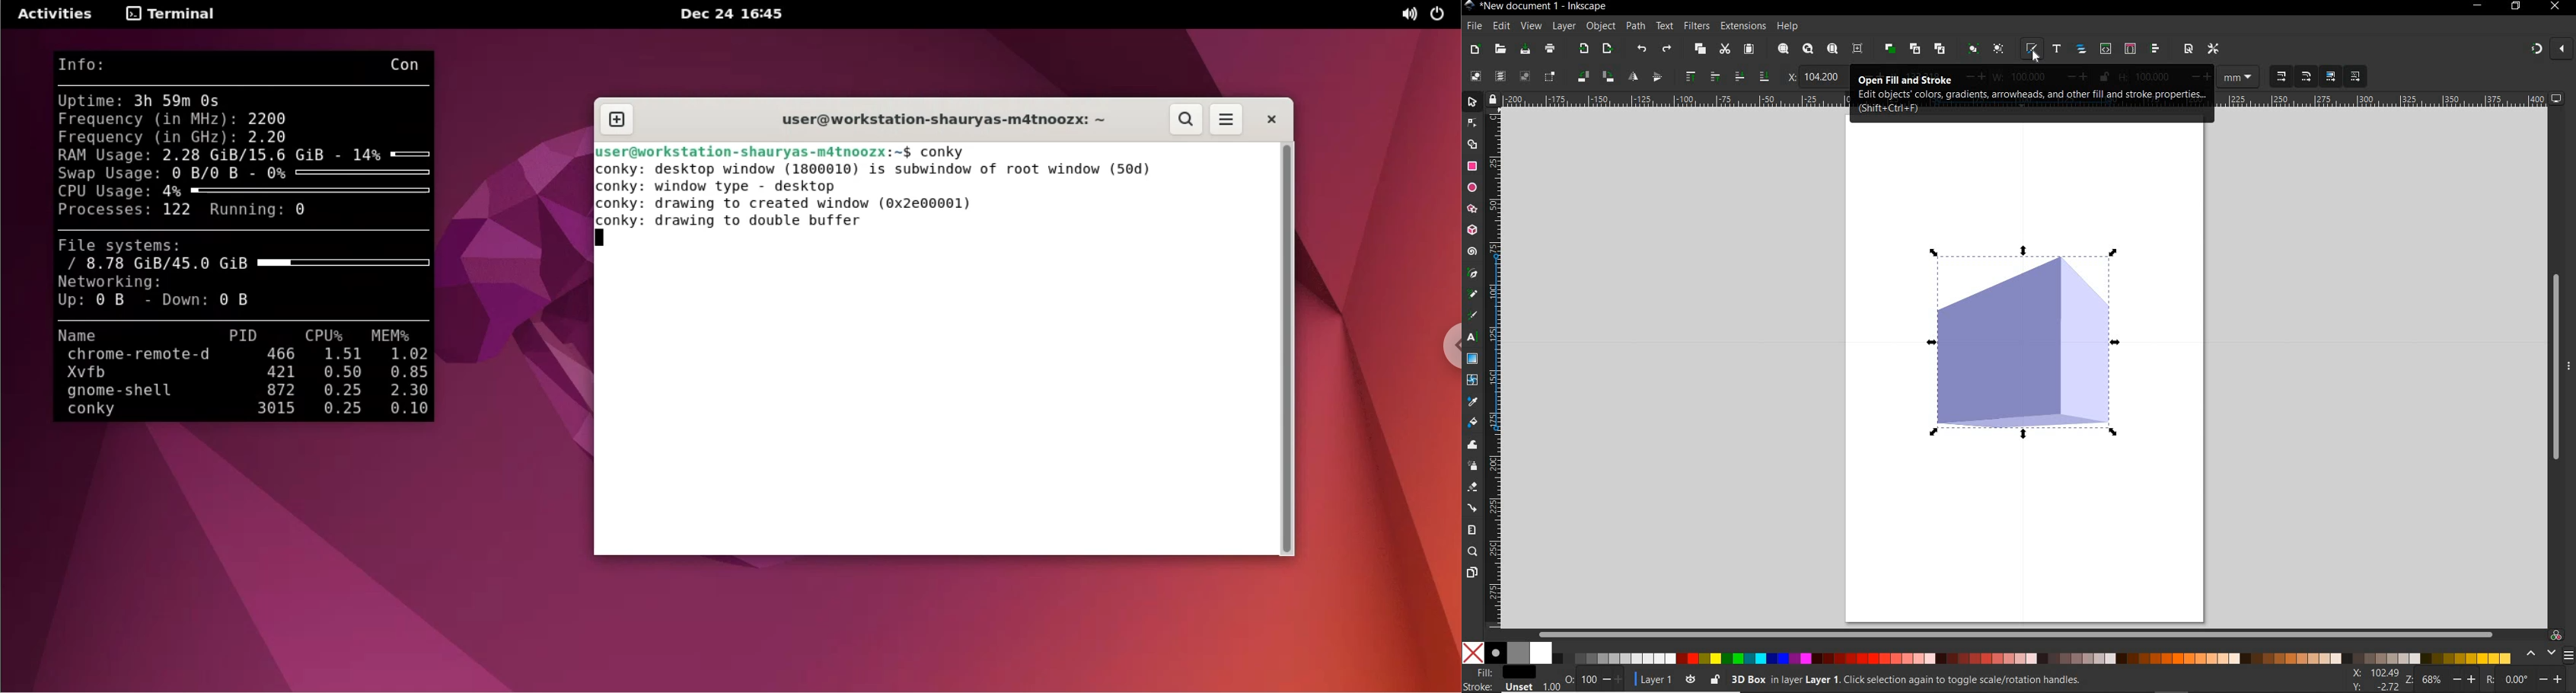 The image size is (2576, 700). Describe the element at coordinates (1472, 251) in the screenshot. I see `SPIRAL TOOL` at that location.